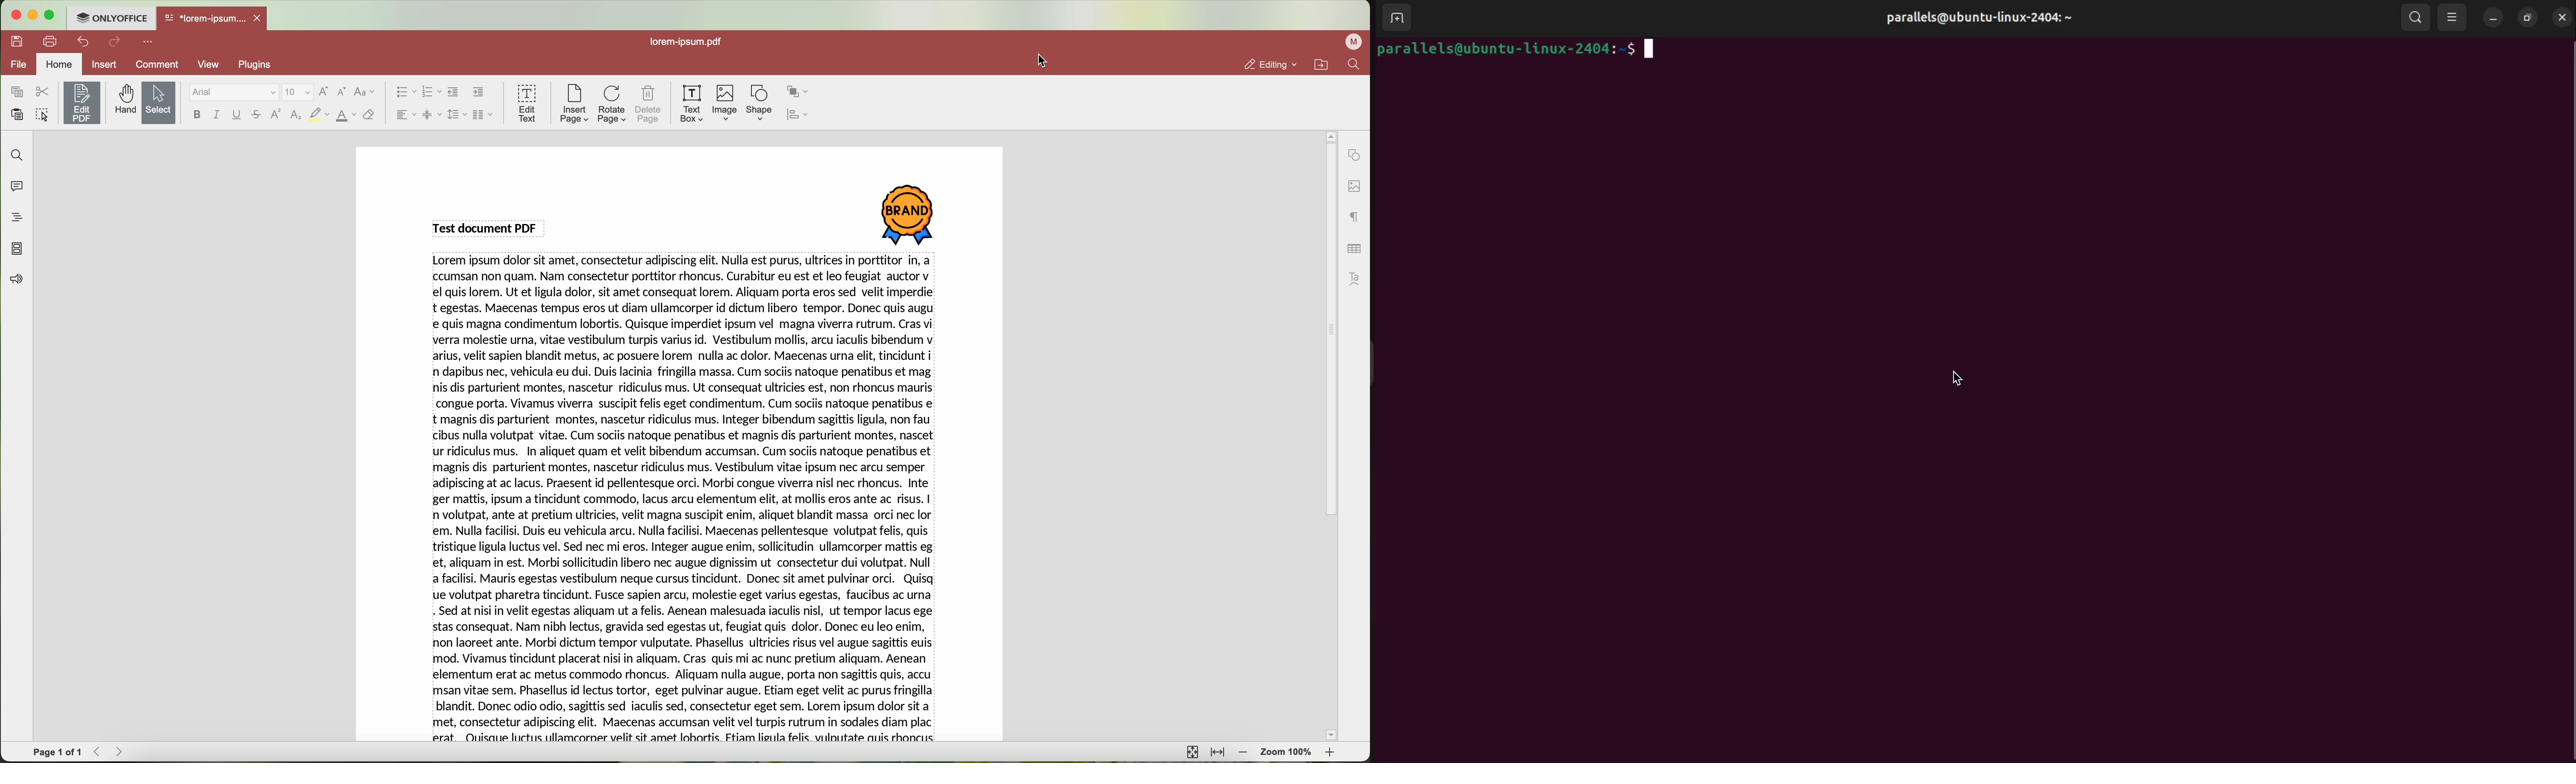 The image size is (2576, 784). What do you see at coordinates (1354, 155) in the screenshot?
I see `shape settings` at bounding box center [1354, 155].